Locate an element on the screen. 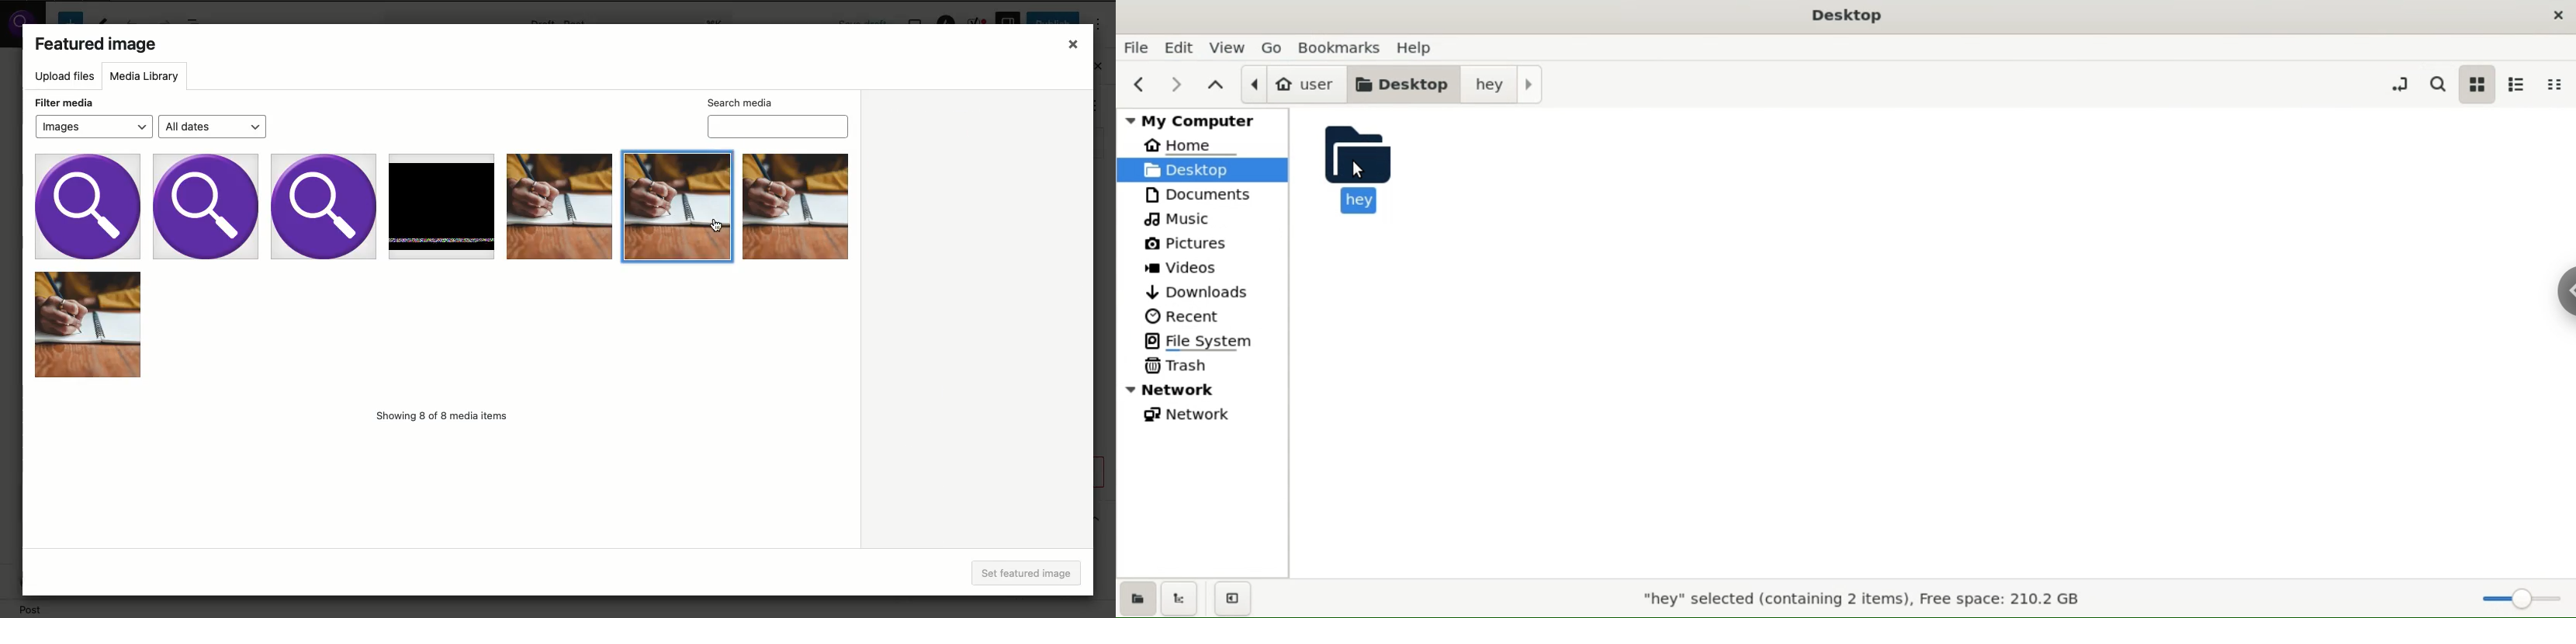 The width and height of the screenshot is (2576, 644). Images is located at coordinates (92, 127).